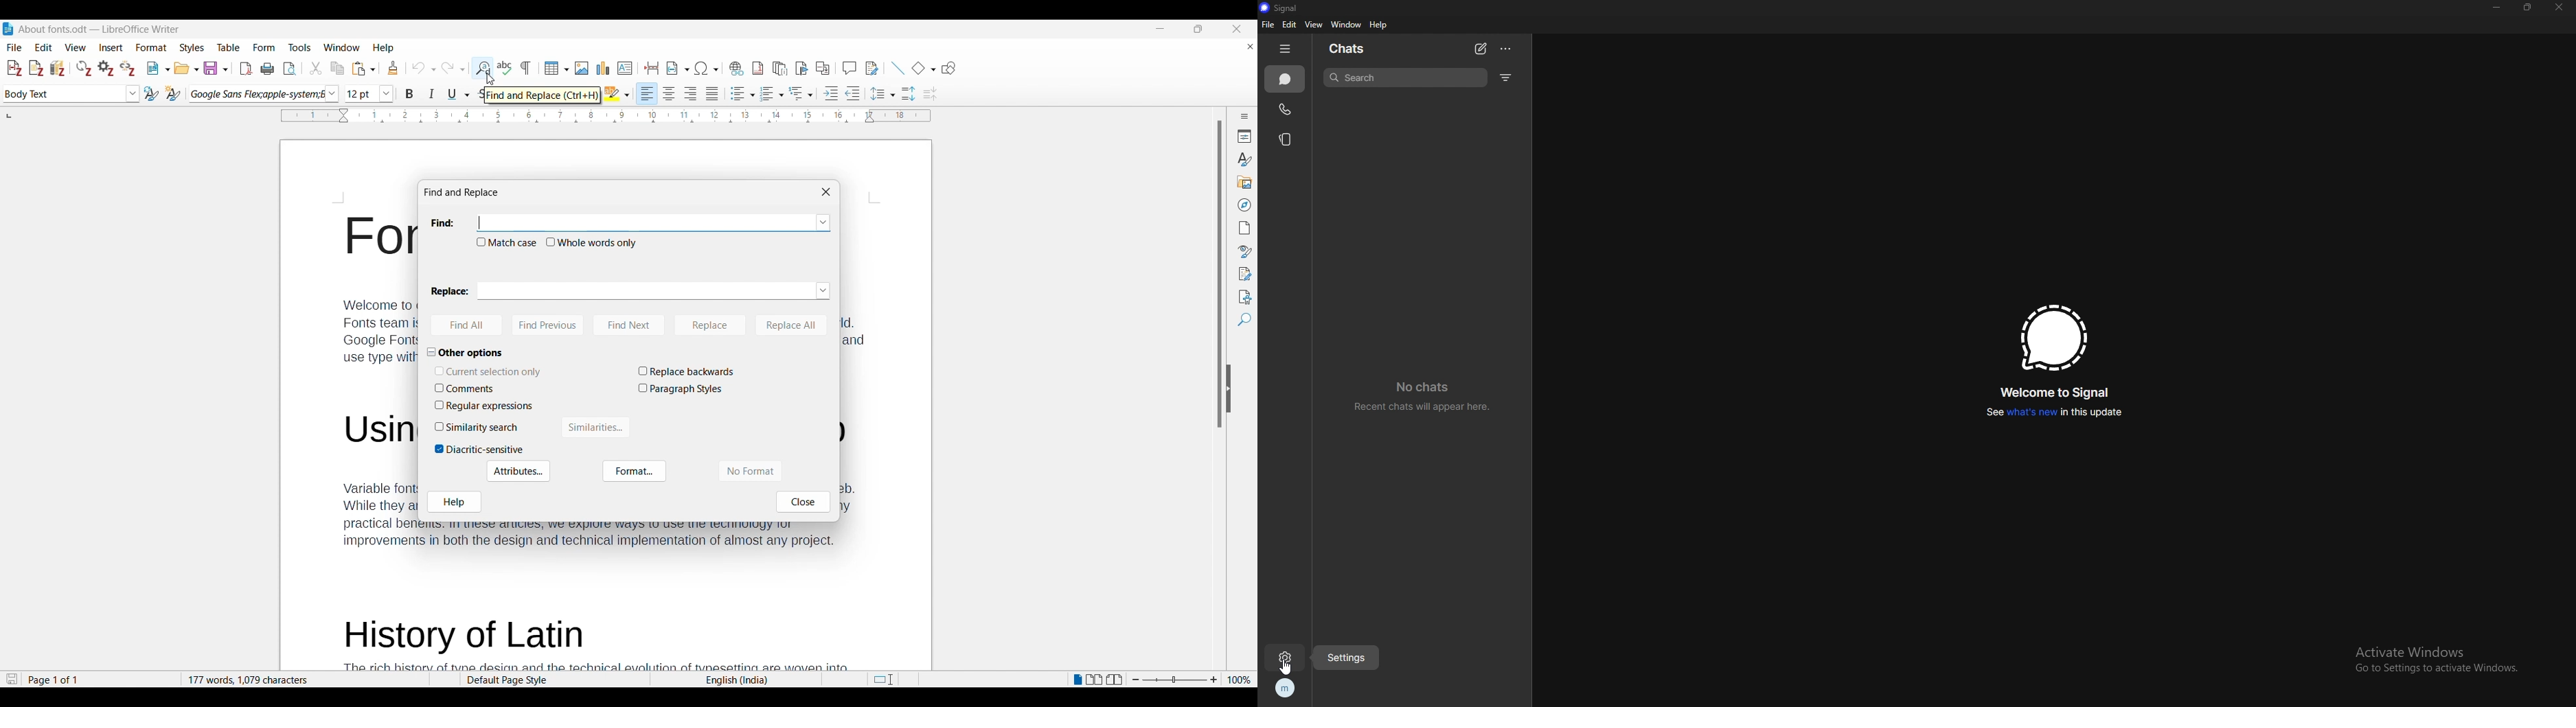  I want to click on Strikethrough, so click(481, 95).